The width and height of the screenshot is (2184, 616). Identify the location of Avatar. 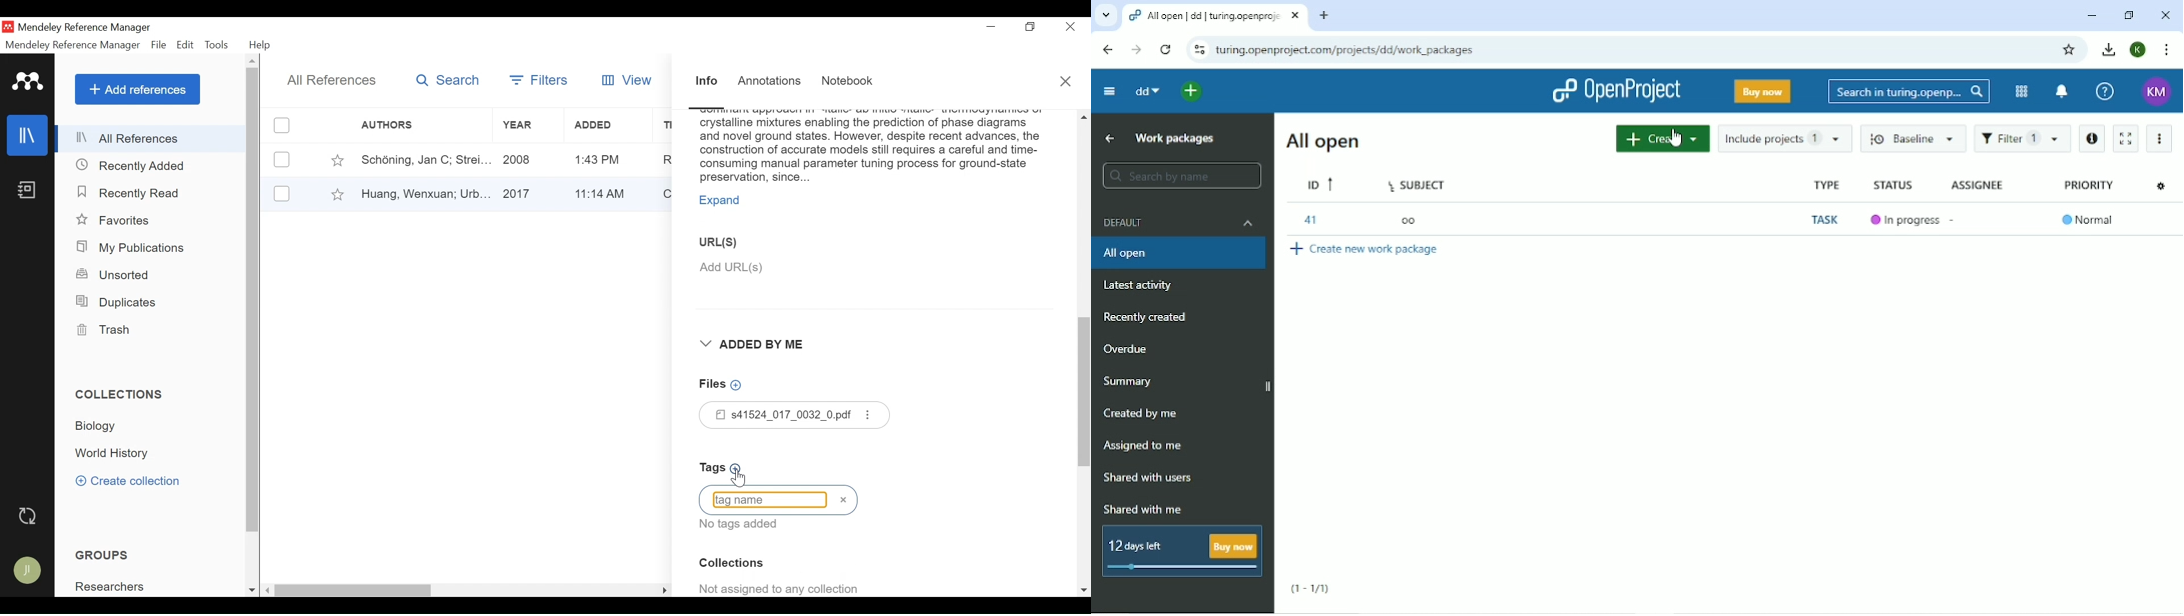
(28, 571).